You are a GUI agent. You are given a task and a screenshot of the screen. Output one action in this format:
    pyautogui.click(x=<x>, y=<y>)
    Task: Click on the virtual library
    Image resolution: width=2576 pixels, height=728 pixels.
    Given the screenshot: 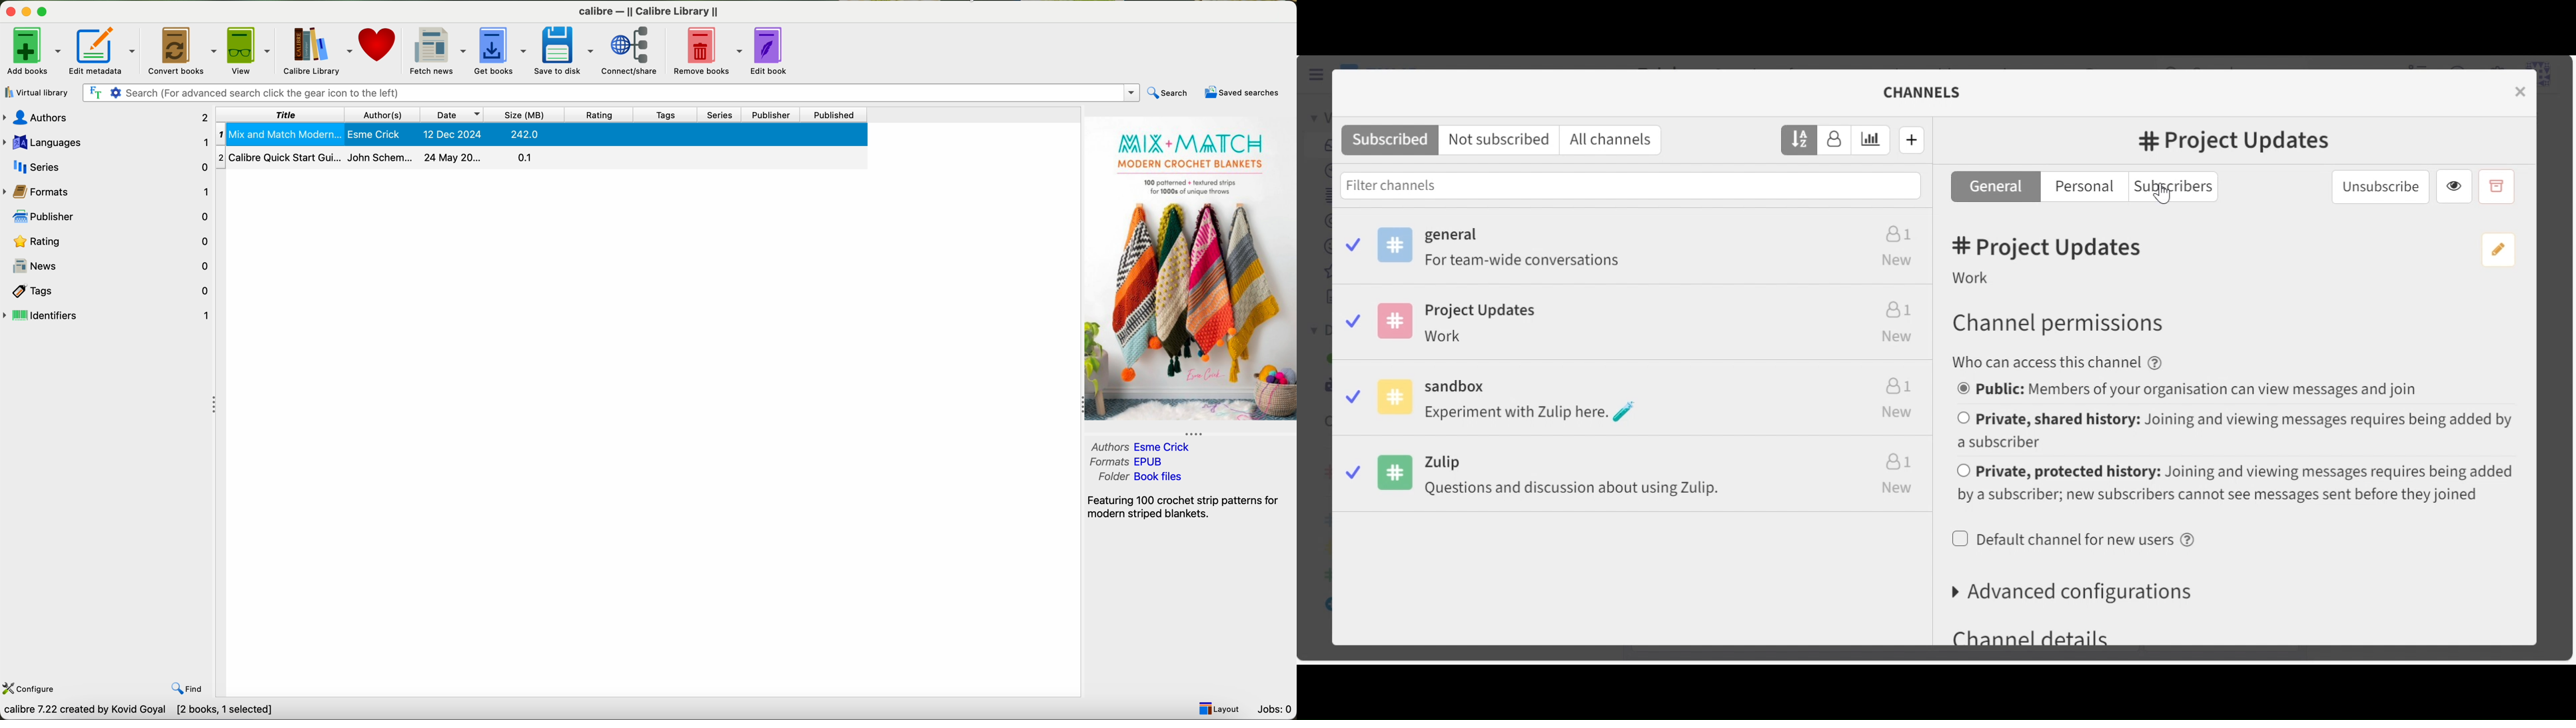 What is the action you would take?
    pyautogui.click(x=35, y=92)
    